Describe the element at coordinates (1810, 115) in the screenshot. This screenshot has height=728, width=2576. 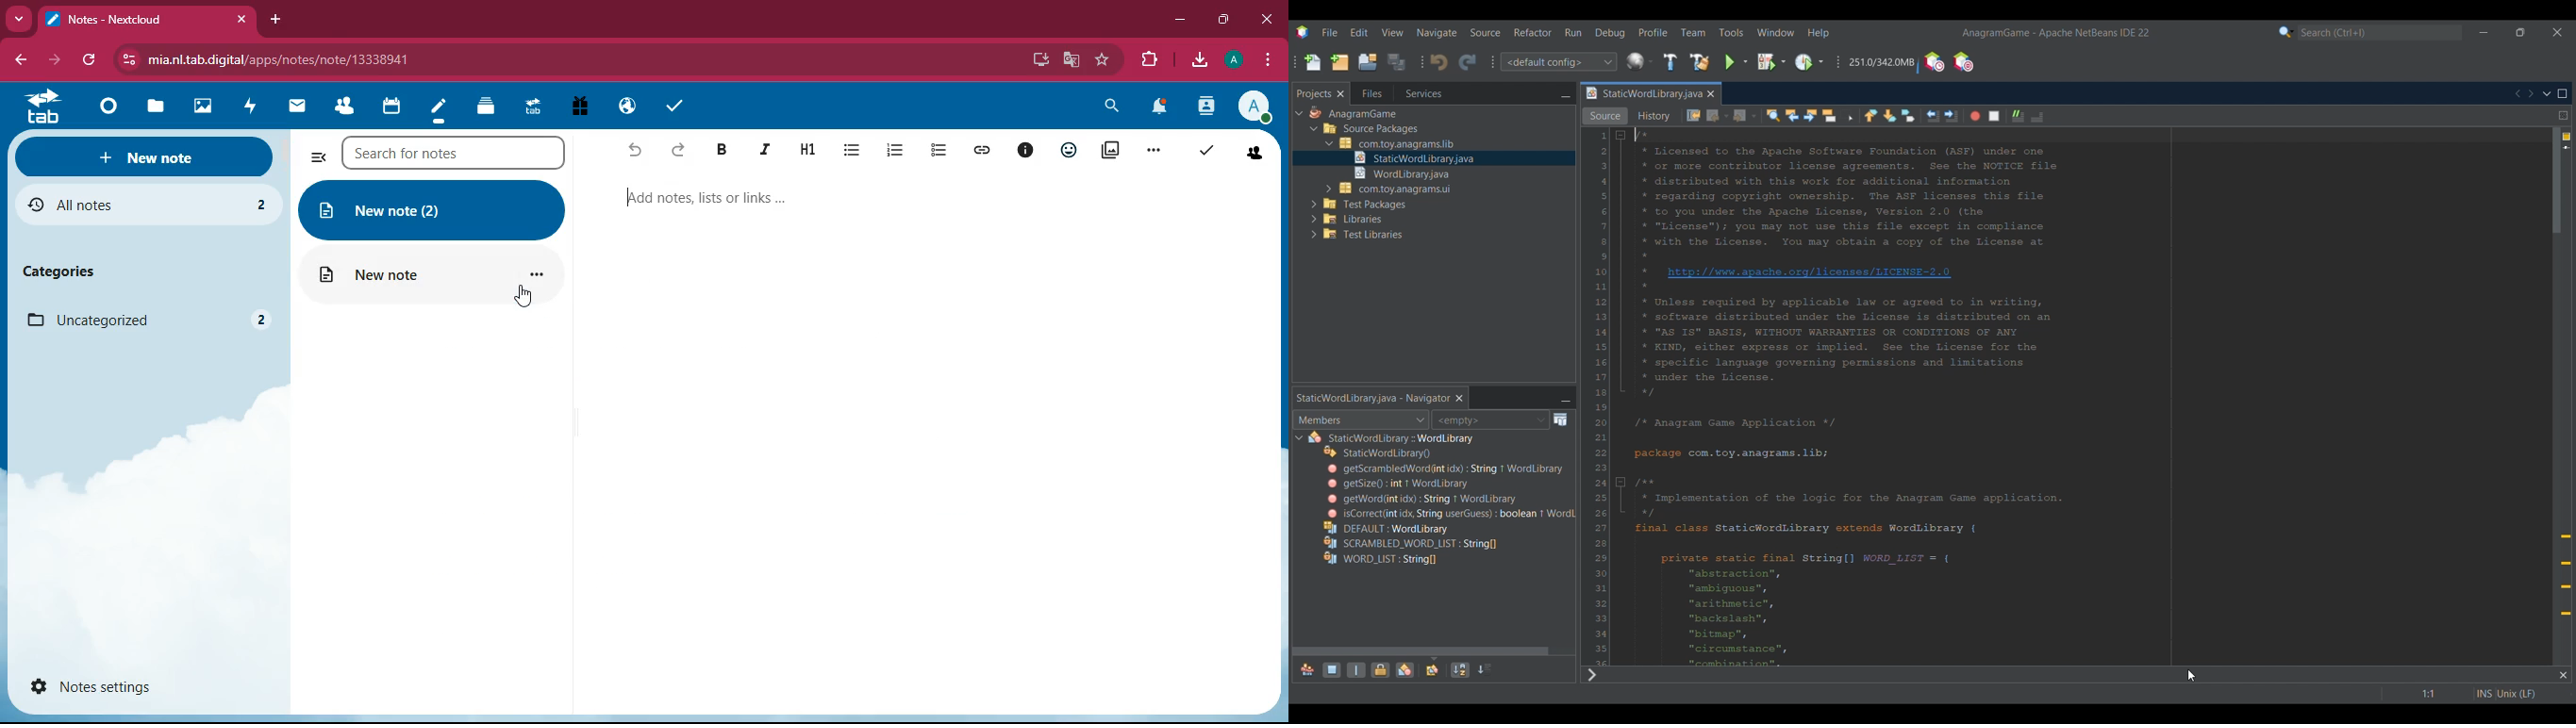
I see `Find next occurrence ` at that location.